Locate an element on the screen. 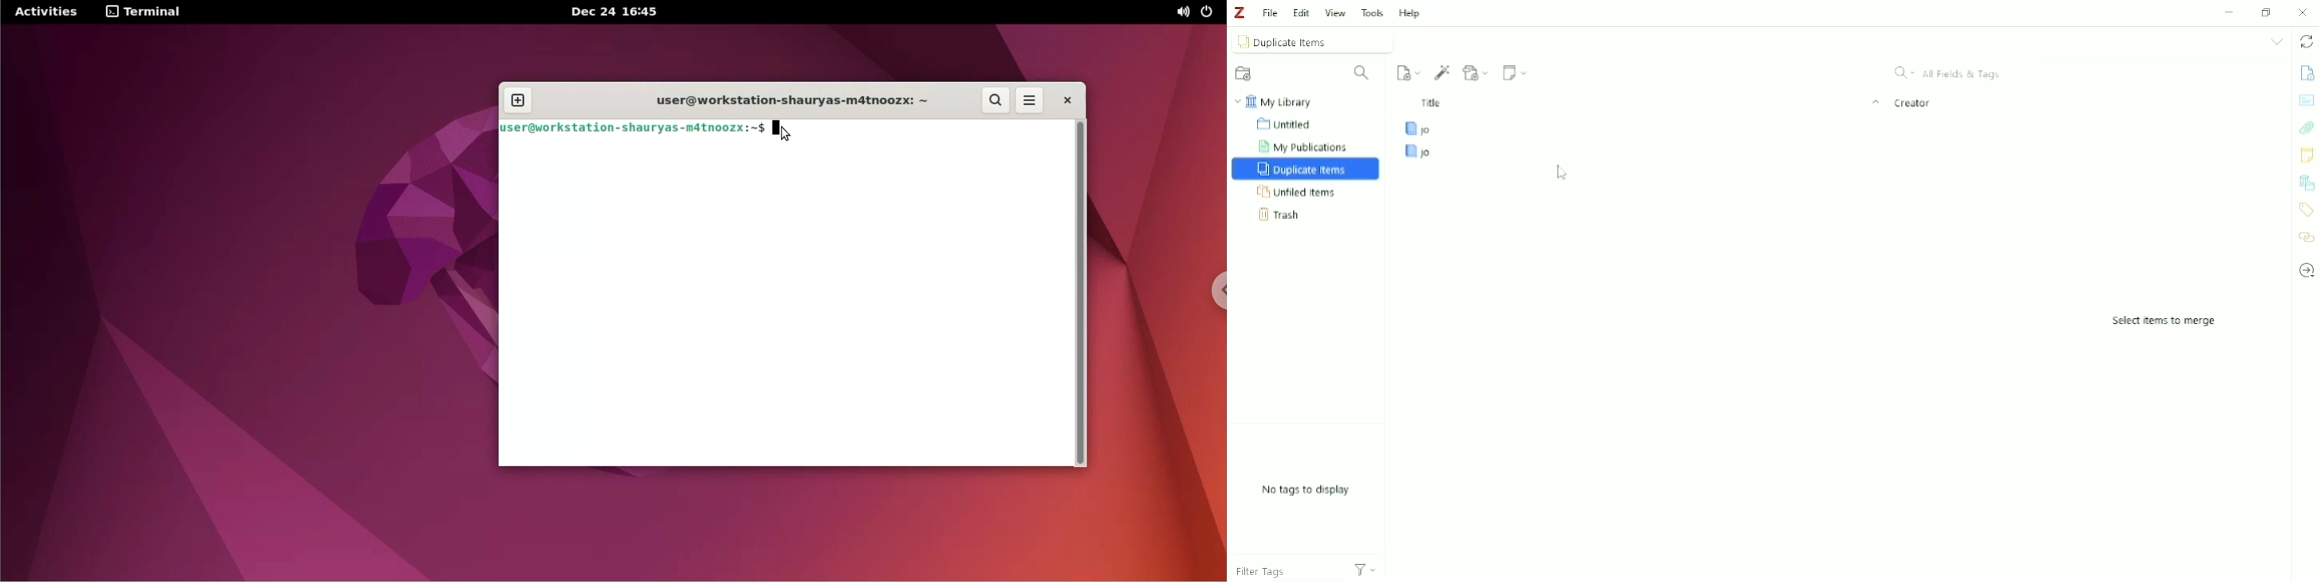 This screenshot has height=588, width=2324. Add Attachment is located at coordinates (1477, 73).